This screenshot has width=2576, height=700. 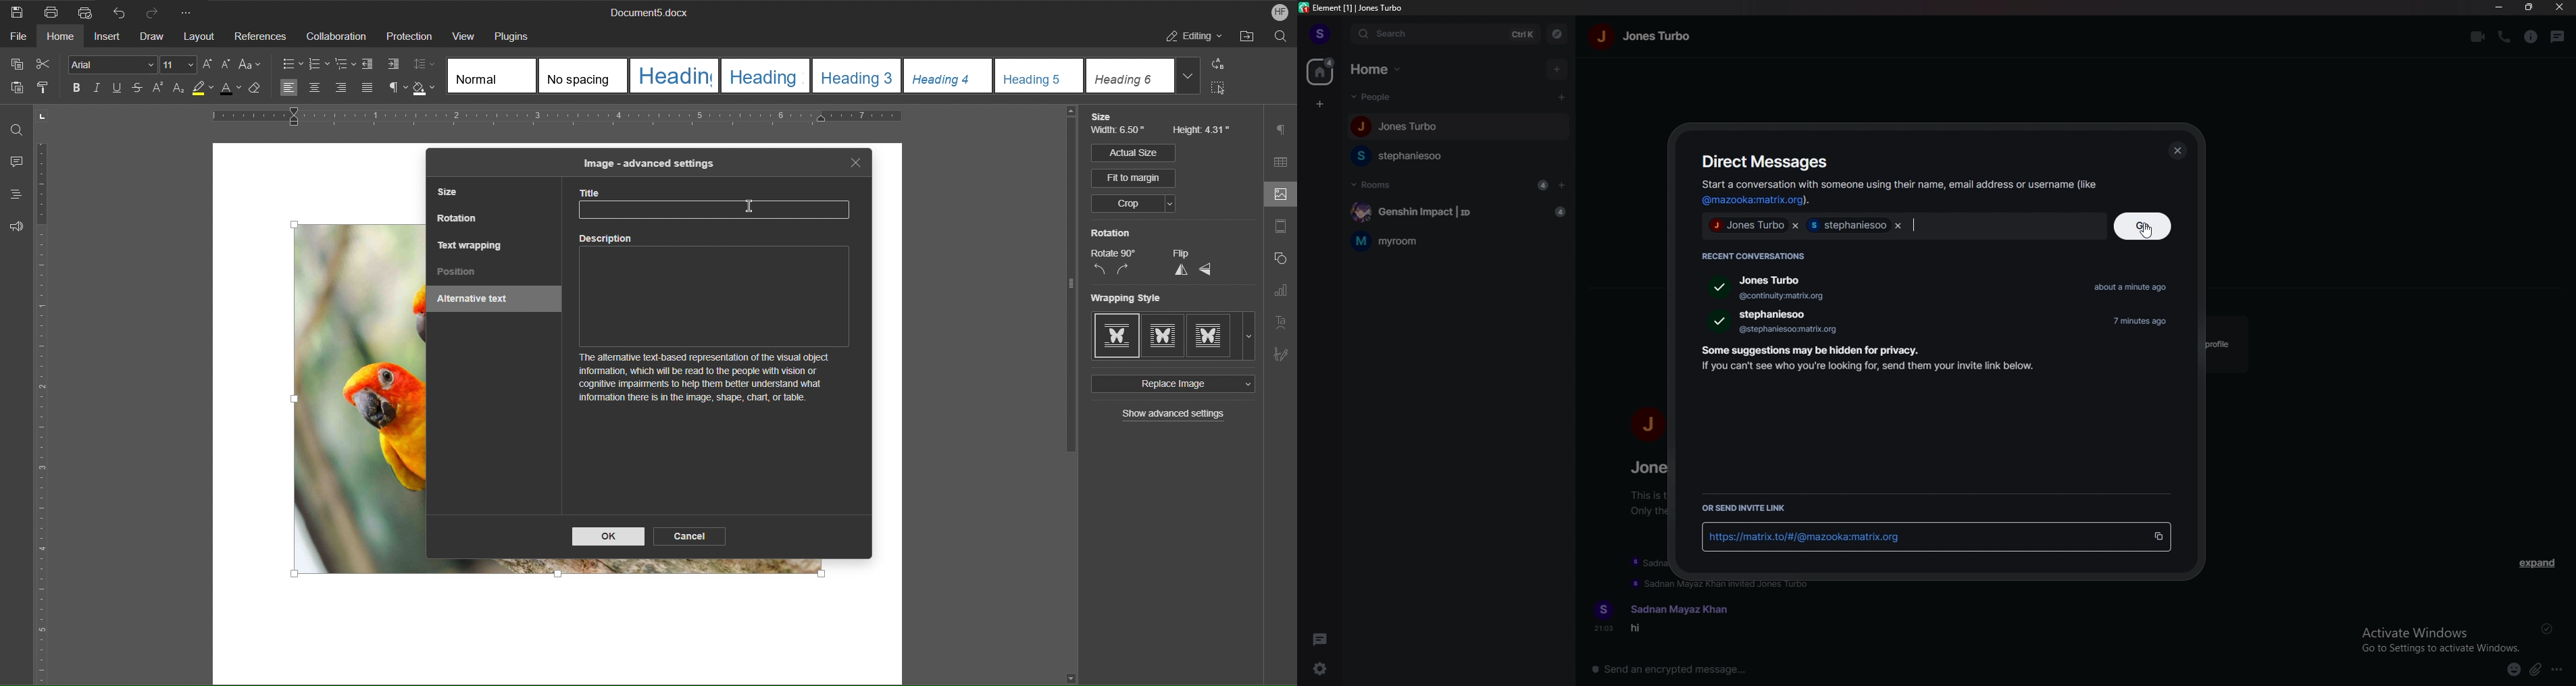 What do you see at coordinates (1173, 336) in the screenshot?
I see `Wrapping Style` at bounding box center [1173, 336].